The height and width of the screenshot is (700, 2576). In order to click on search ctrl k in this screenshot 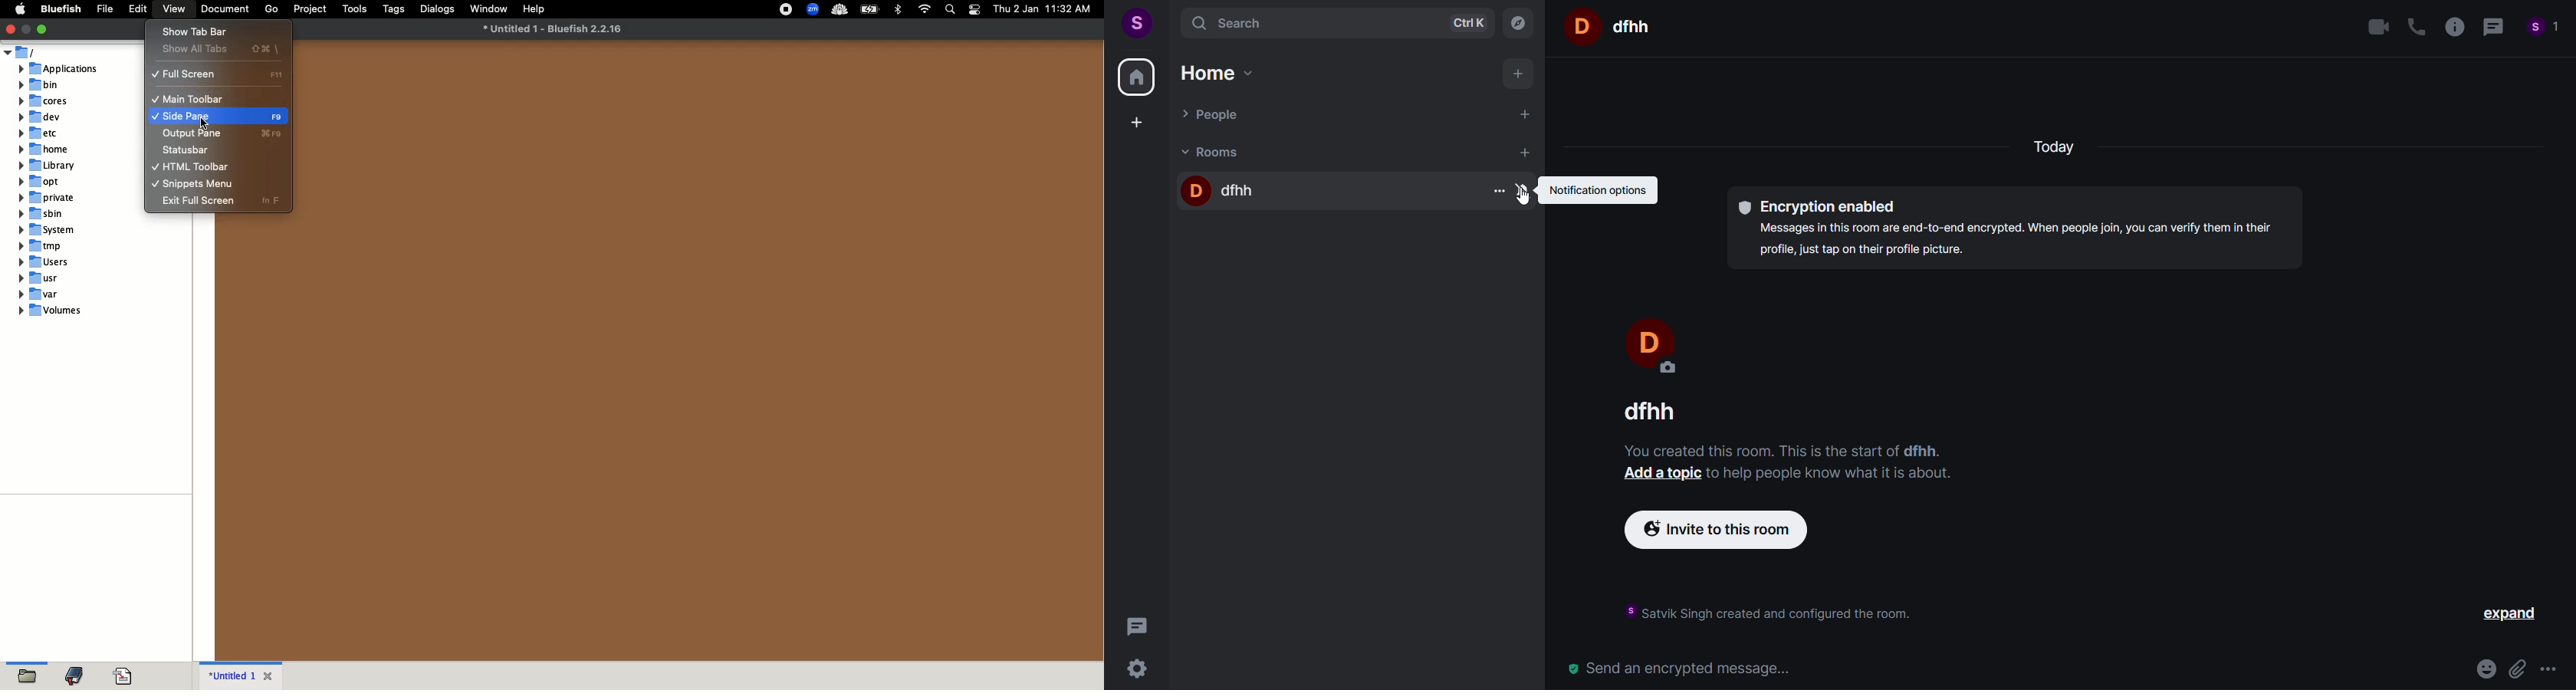, I will do `click(1336, 23)`.